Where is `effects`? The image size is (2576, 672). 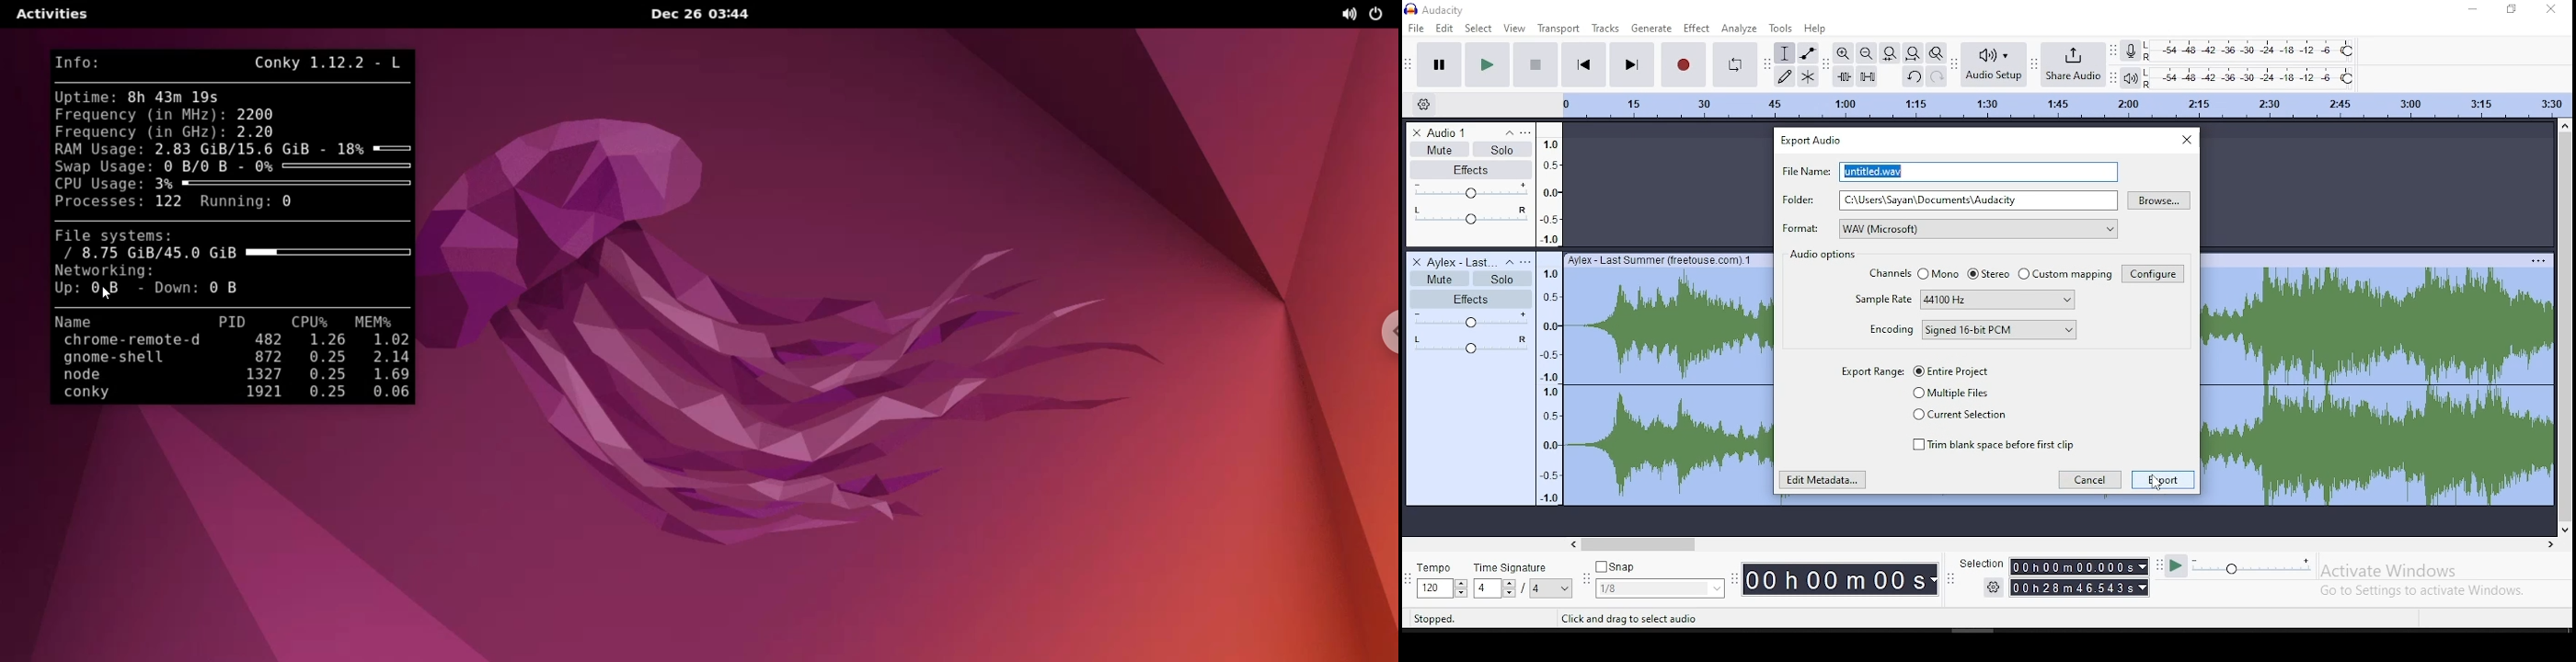 effects is located at coordinates (1467, 297).